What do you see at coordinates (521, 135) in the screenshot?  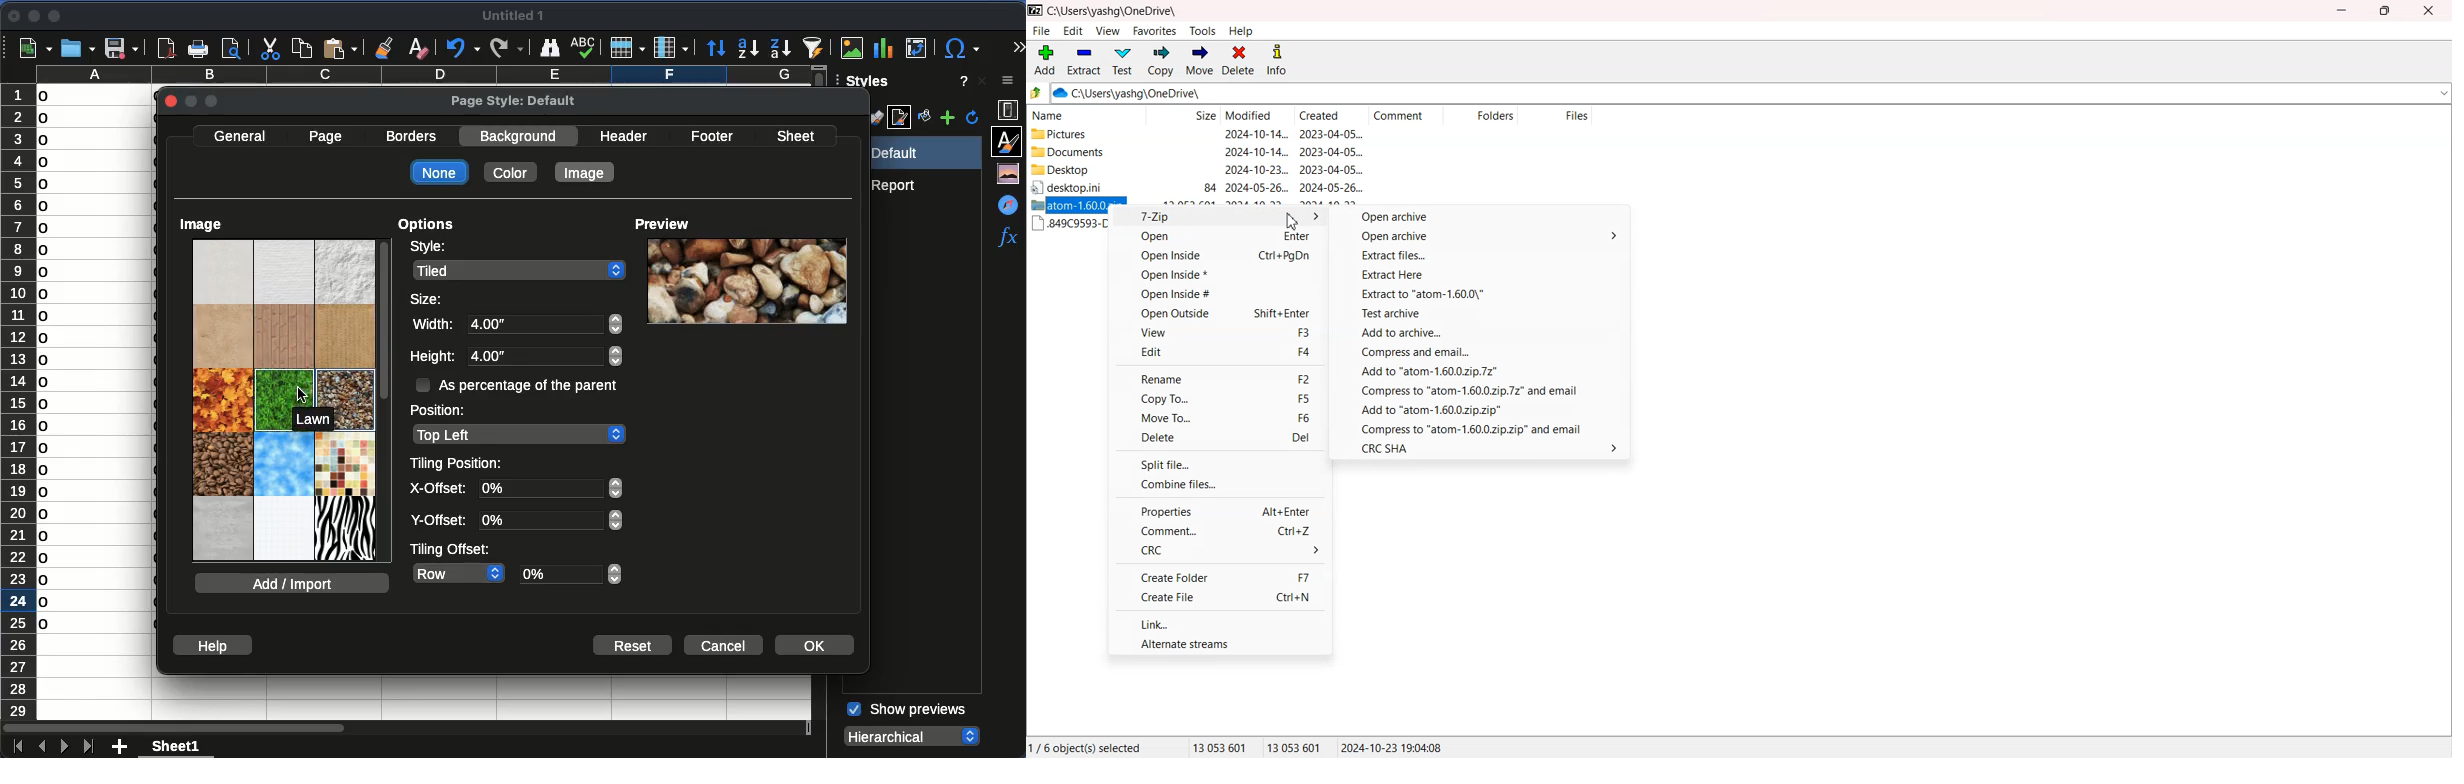 I see `background` at bounding box center [521, 135].